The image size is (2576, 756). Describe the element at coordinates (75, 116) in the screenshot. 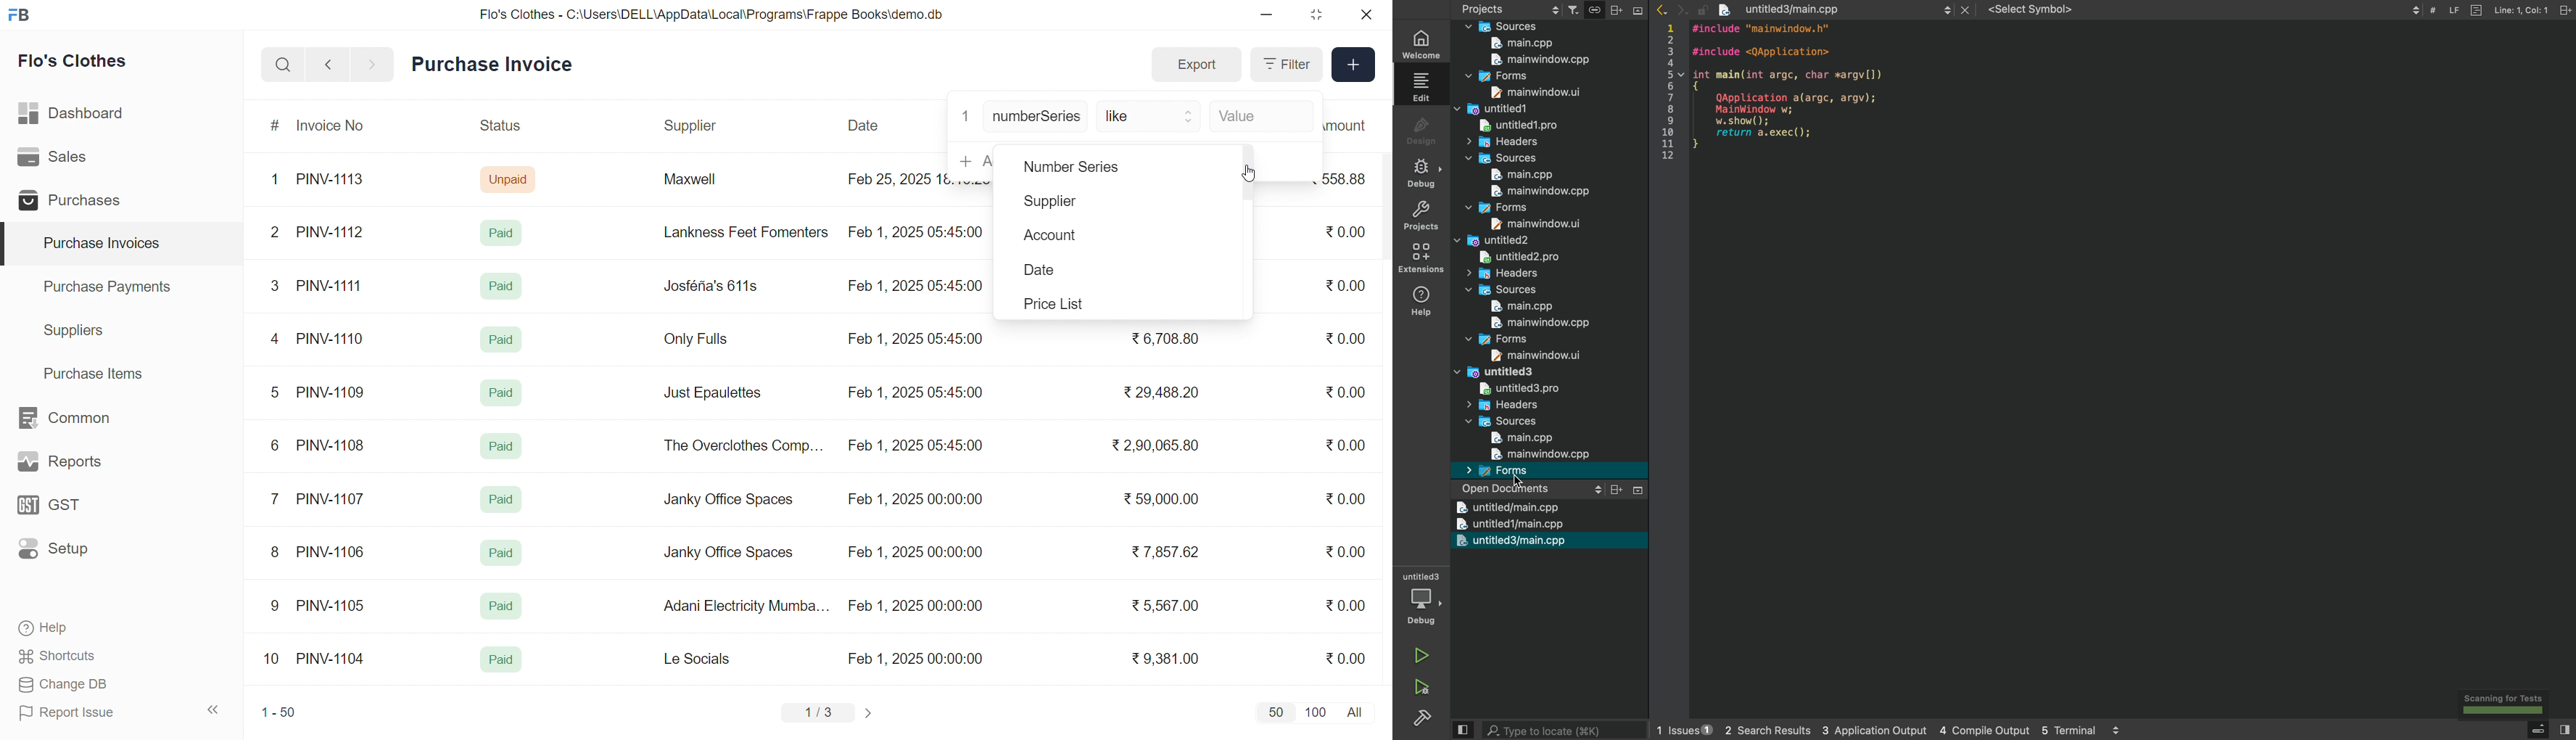

I see `Dashboard` at that location.